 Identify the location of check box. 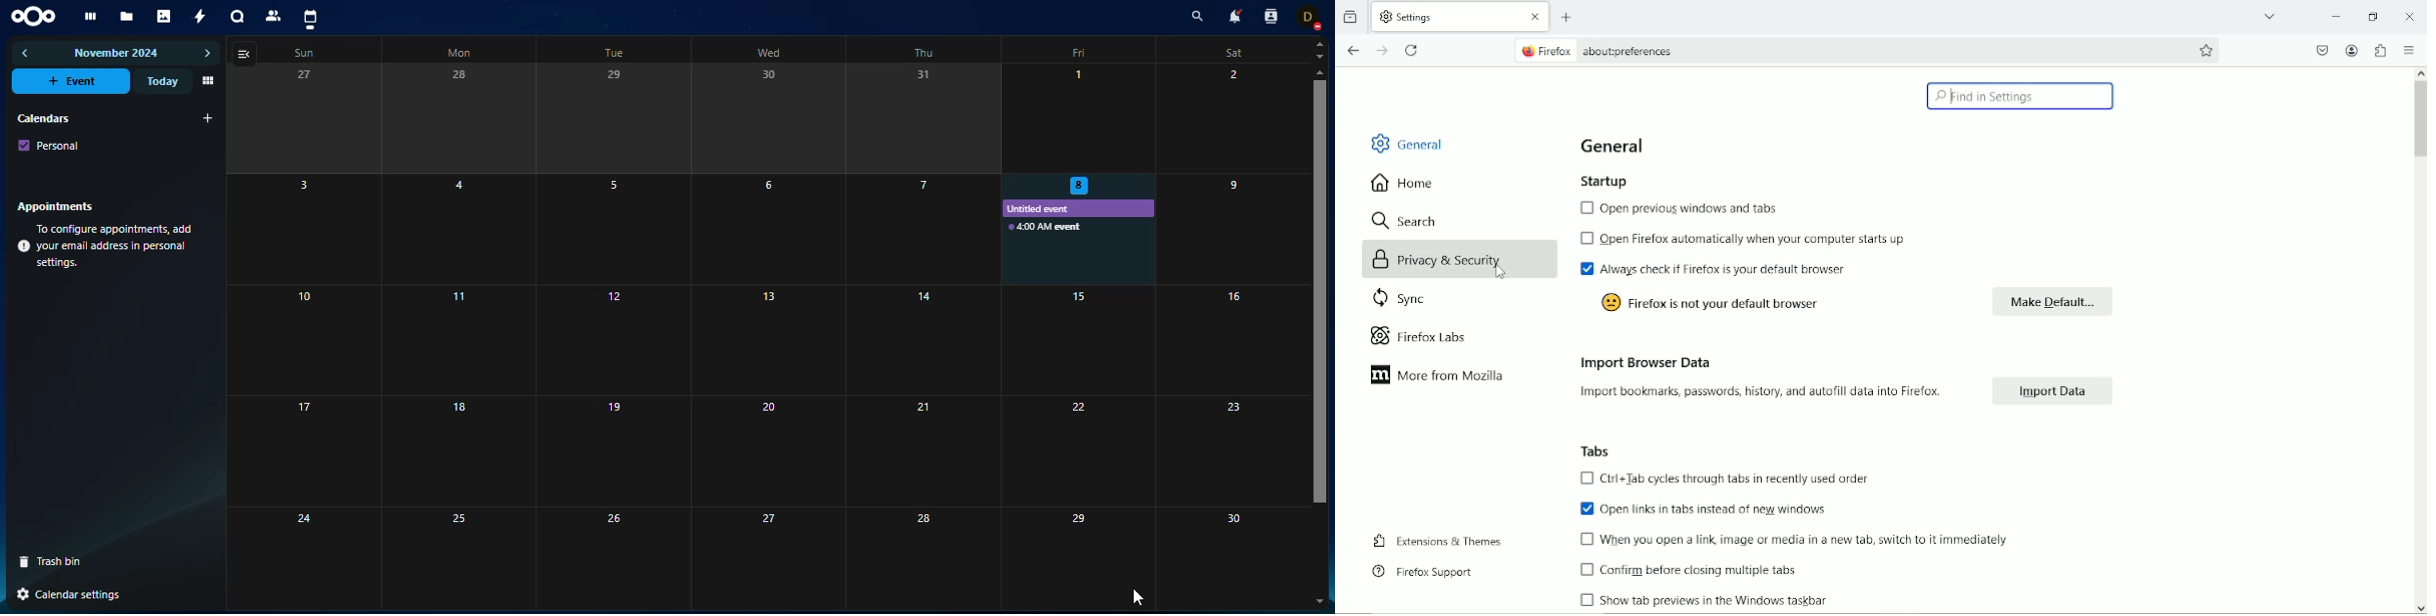
(1587, 569).